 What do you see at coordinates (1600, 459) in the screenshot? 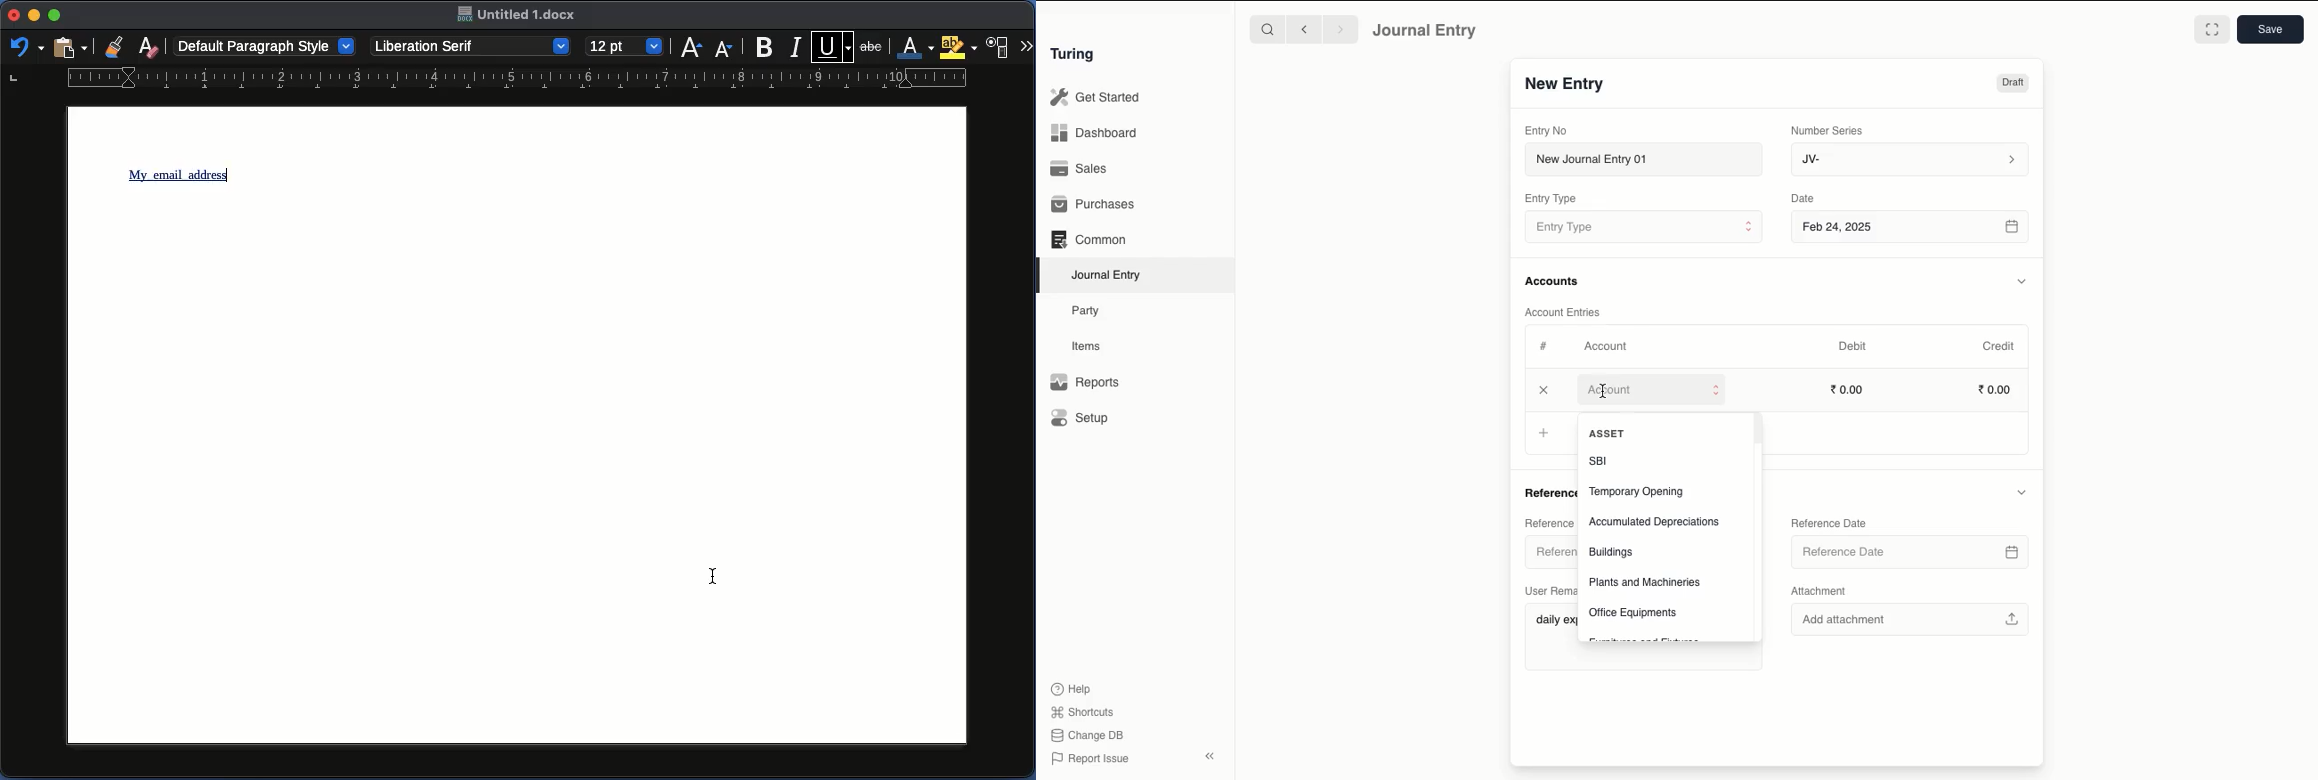
I see `SBI` at bounding box center [1600, 459].